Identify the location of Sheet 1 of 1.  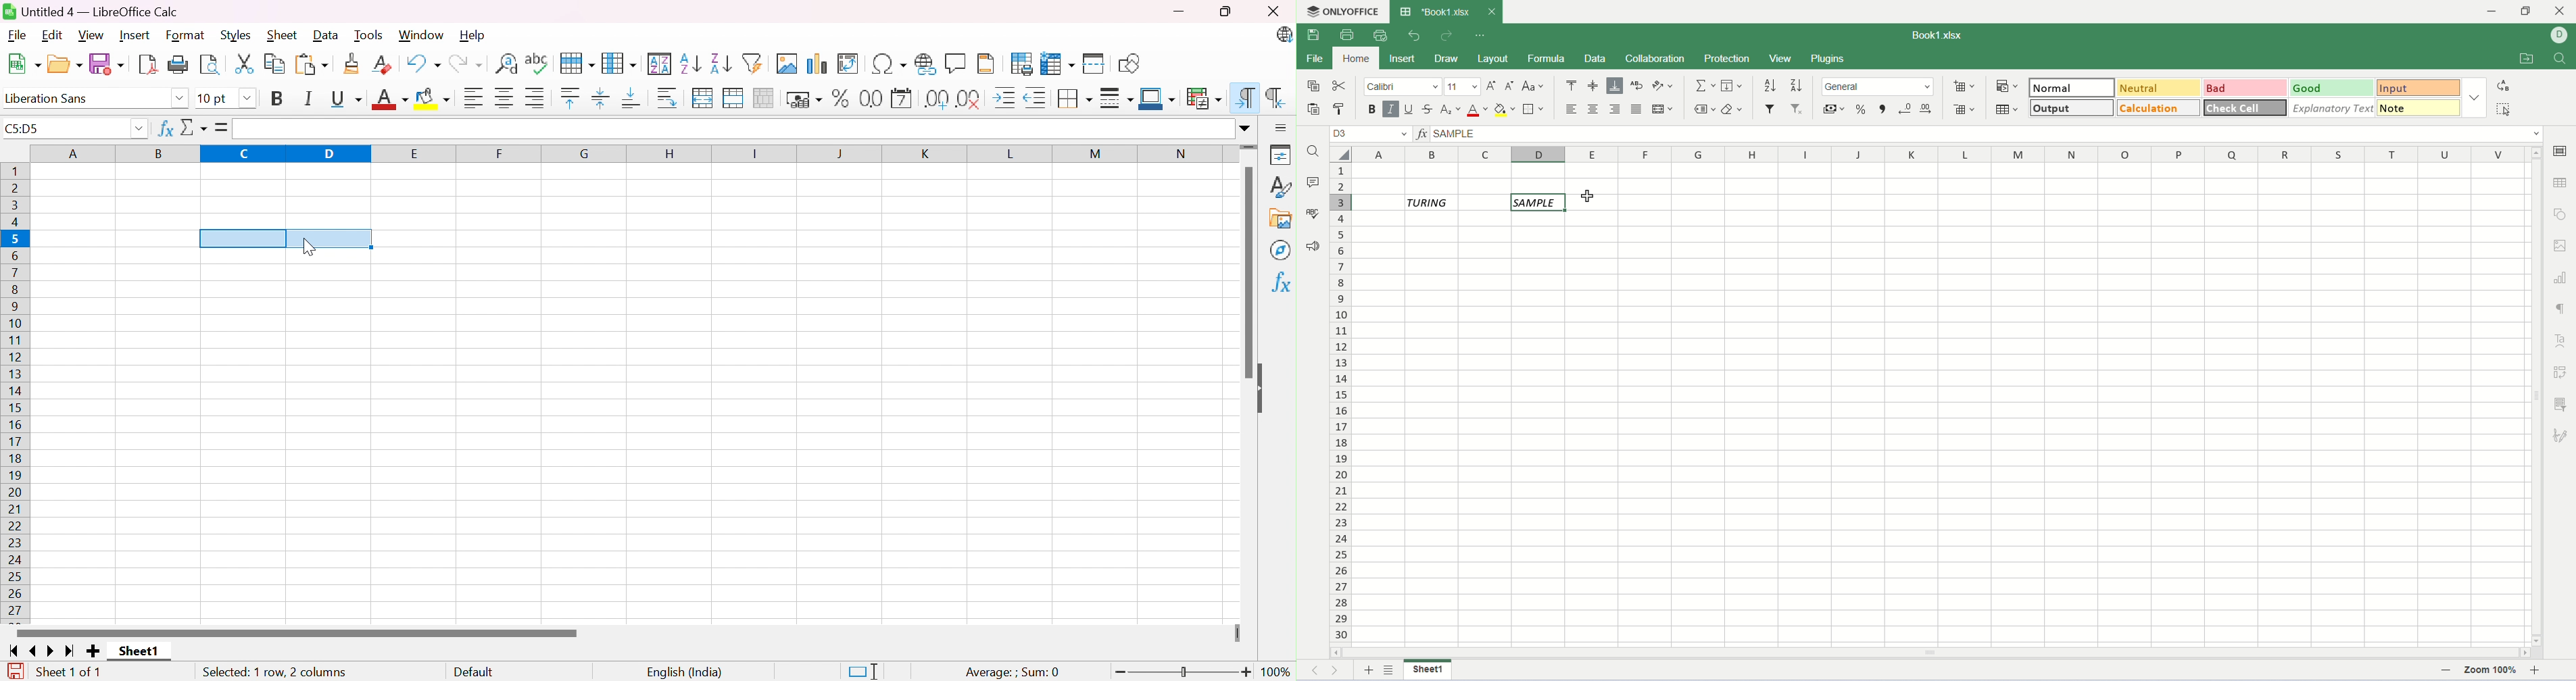
(70, 670).